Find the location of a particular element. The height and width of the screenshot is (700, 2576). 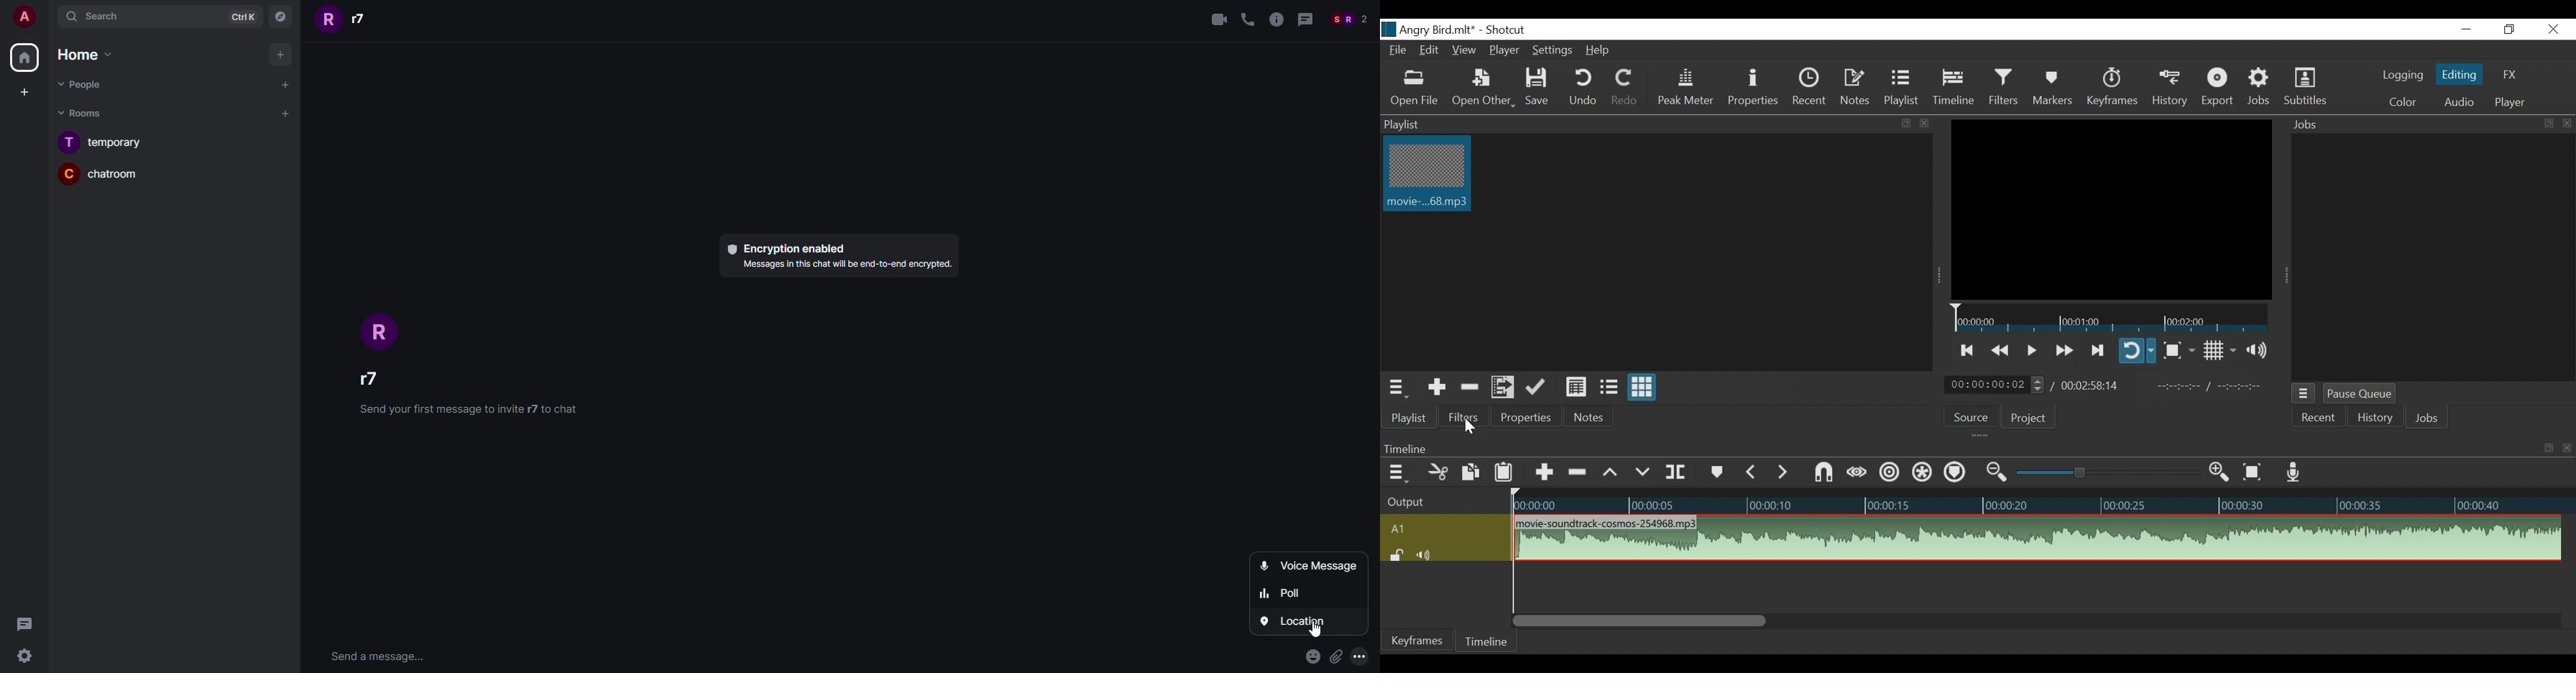

Markers is located at coordinates (2052, 87).